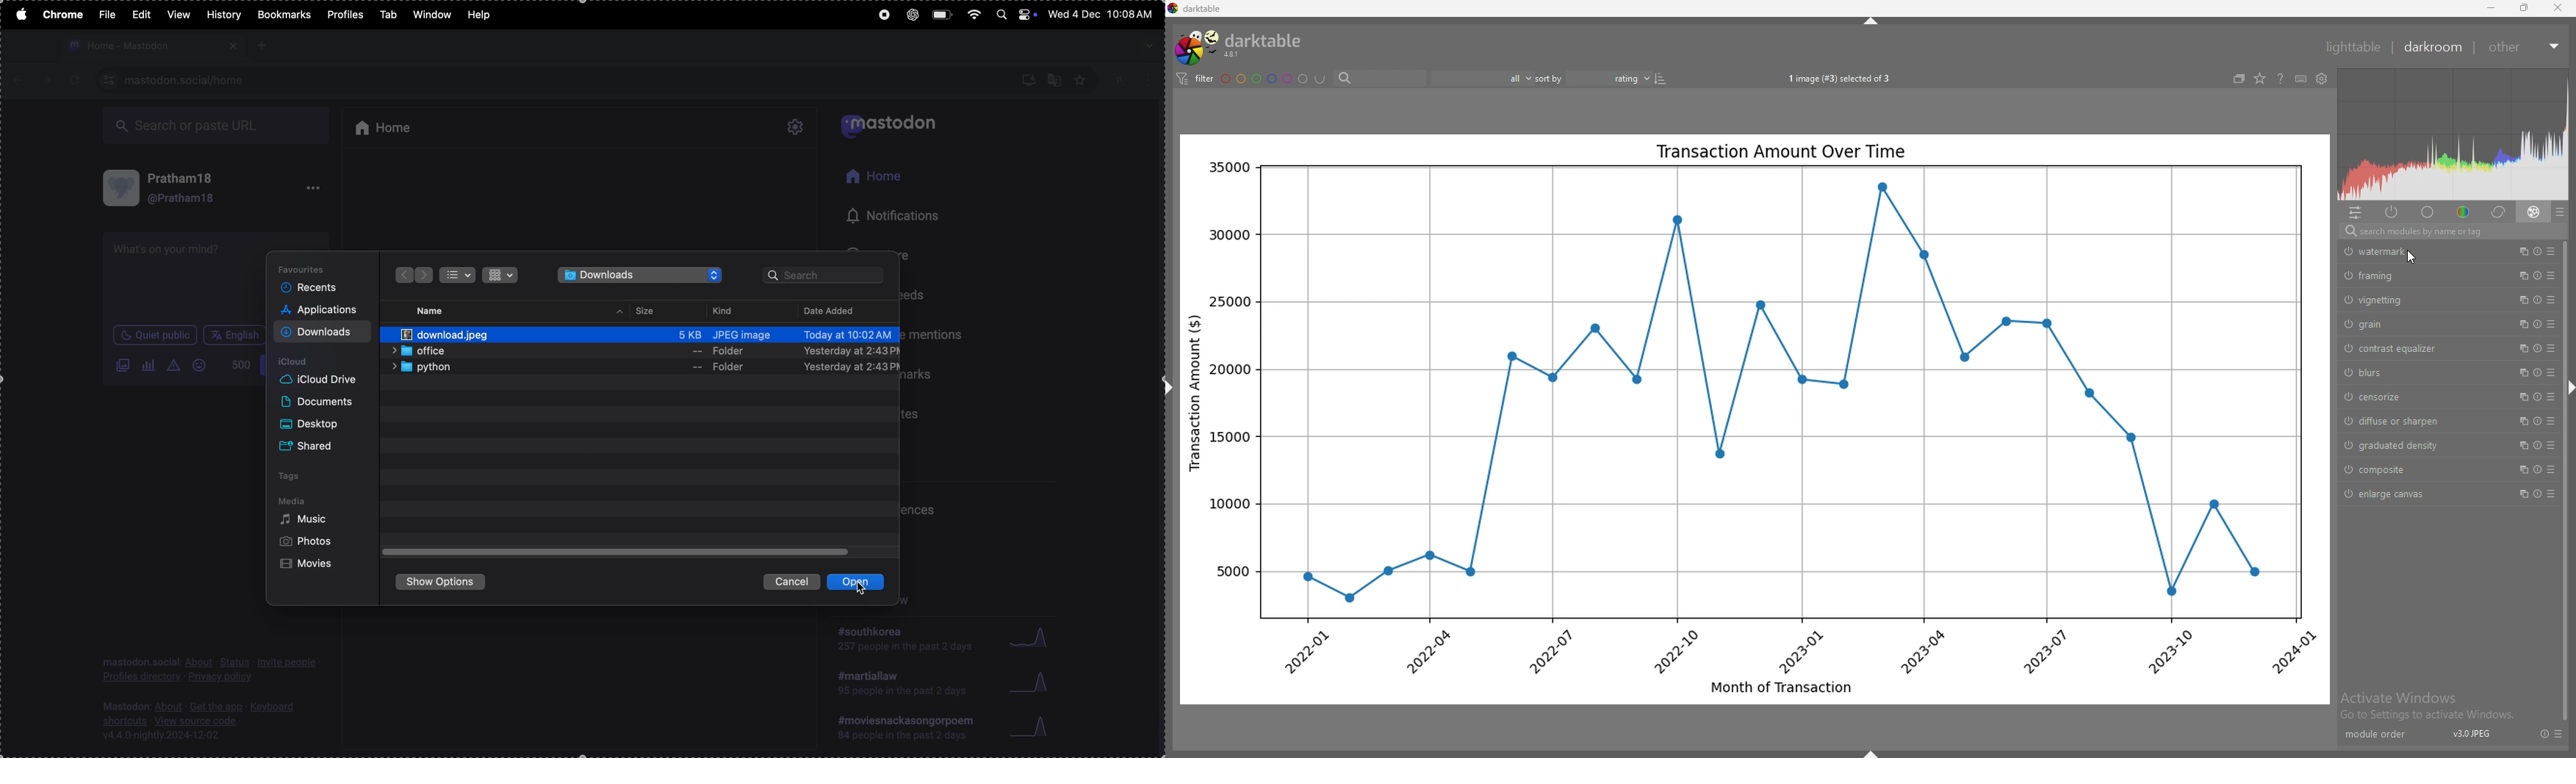 Image resolution: width=2576 pixels, height=784 pixels. What do you see at coordinates (388, 13) in the screenshot?
I see `Tab` at bounding box center [388, 13].